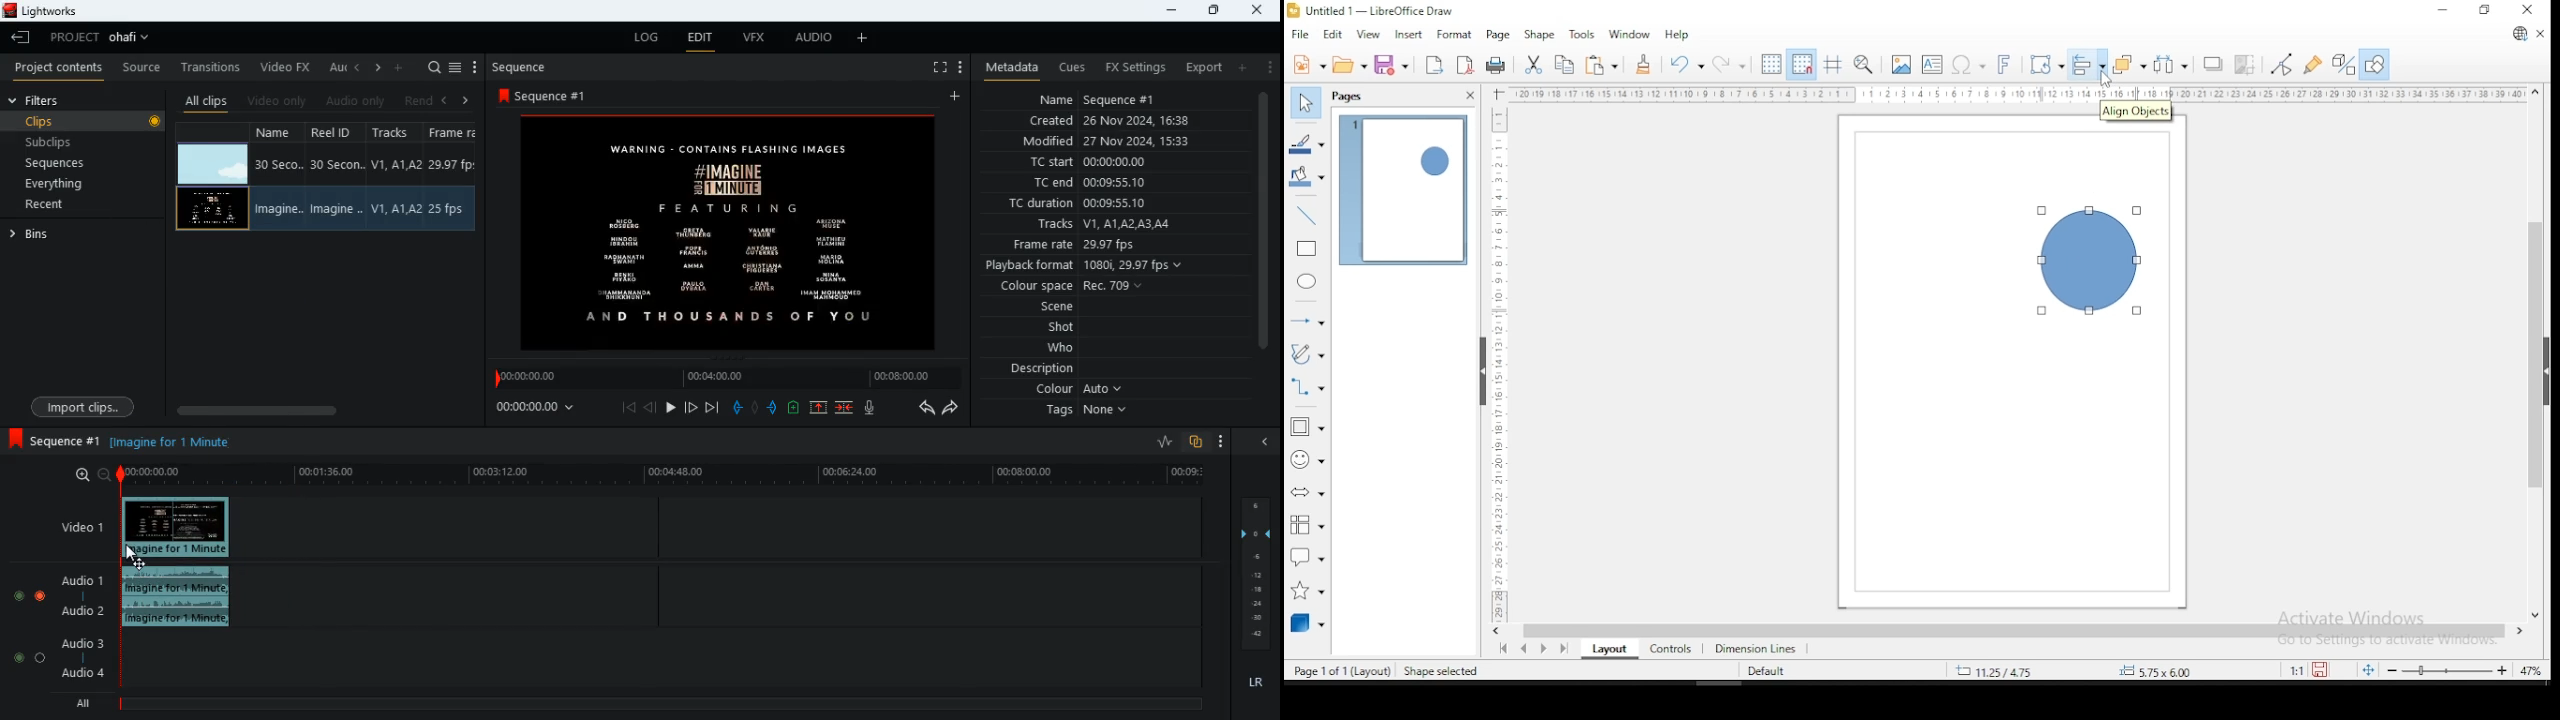 This screenshot has width=2576, height=728. I want to click on lightworks, so click(43, 11).